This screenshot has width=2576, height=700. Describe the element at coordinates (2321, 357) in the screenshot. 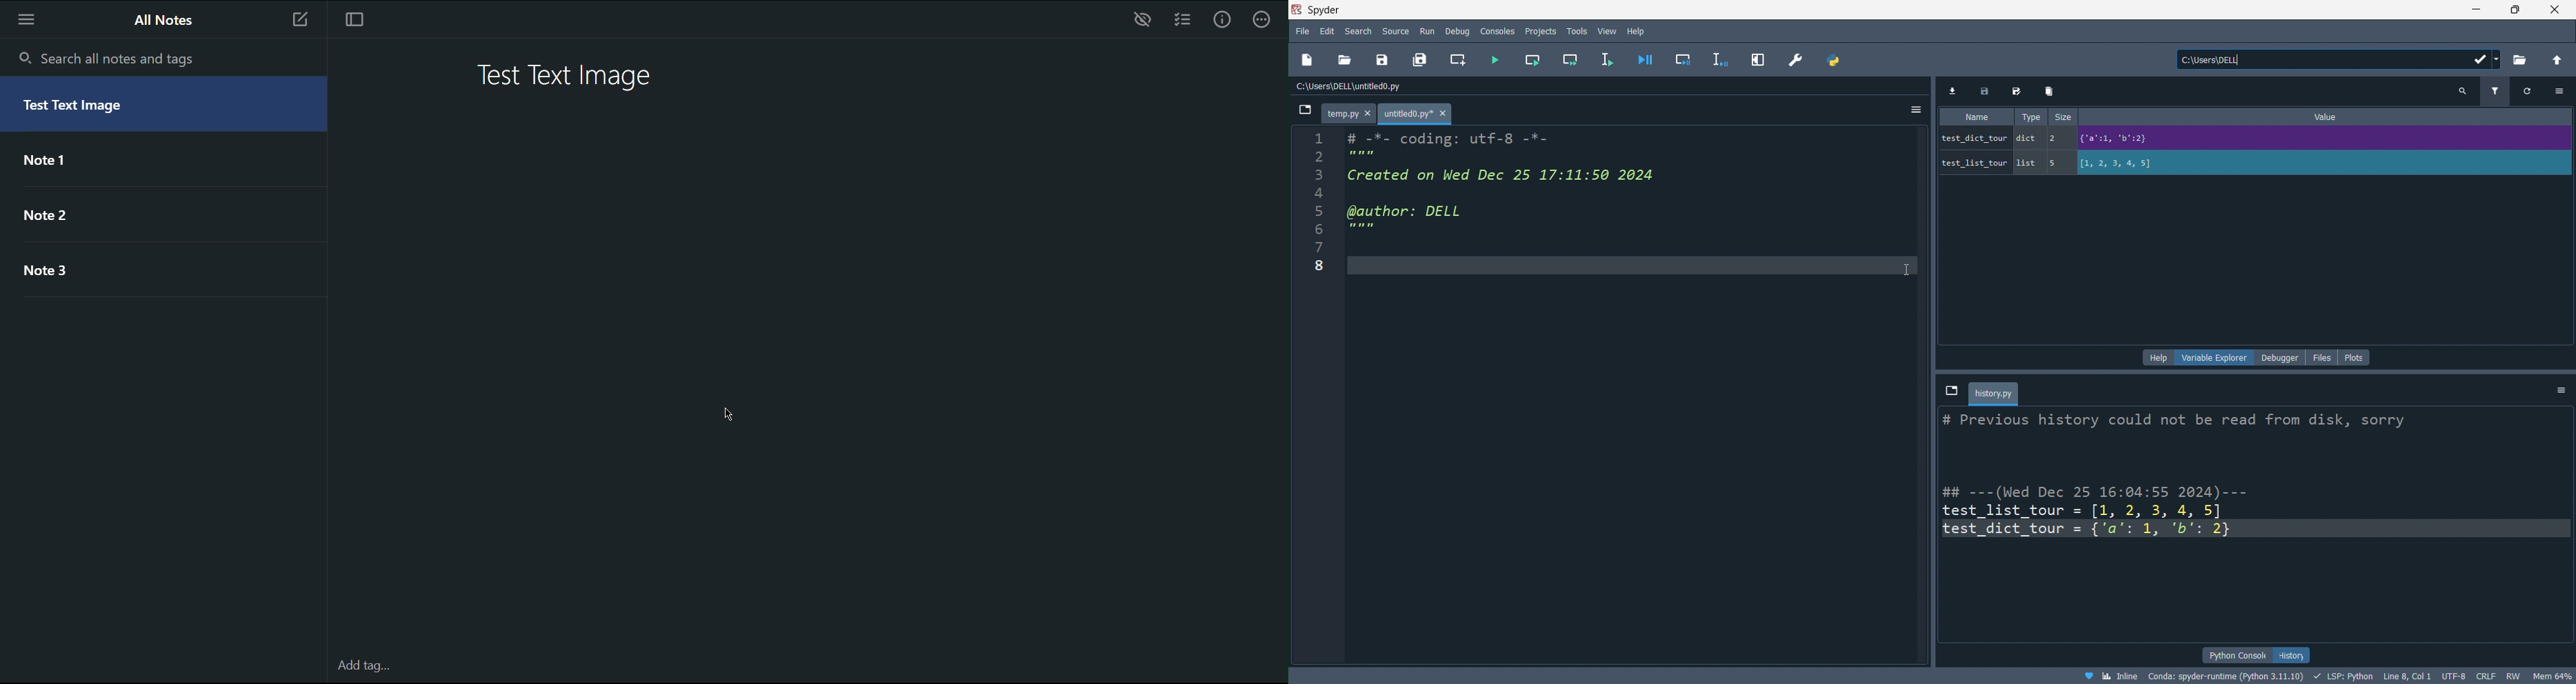

I see `files` at that location.